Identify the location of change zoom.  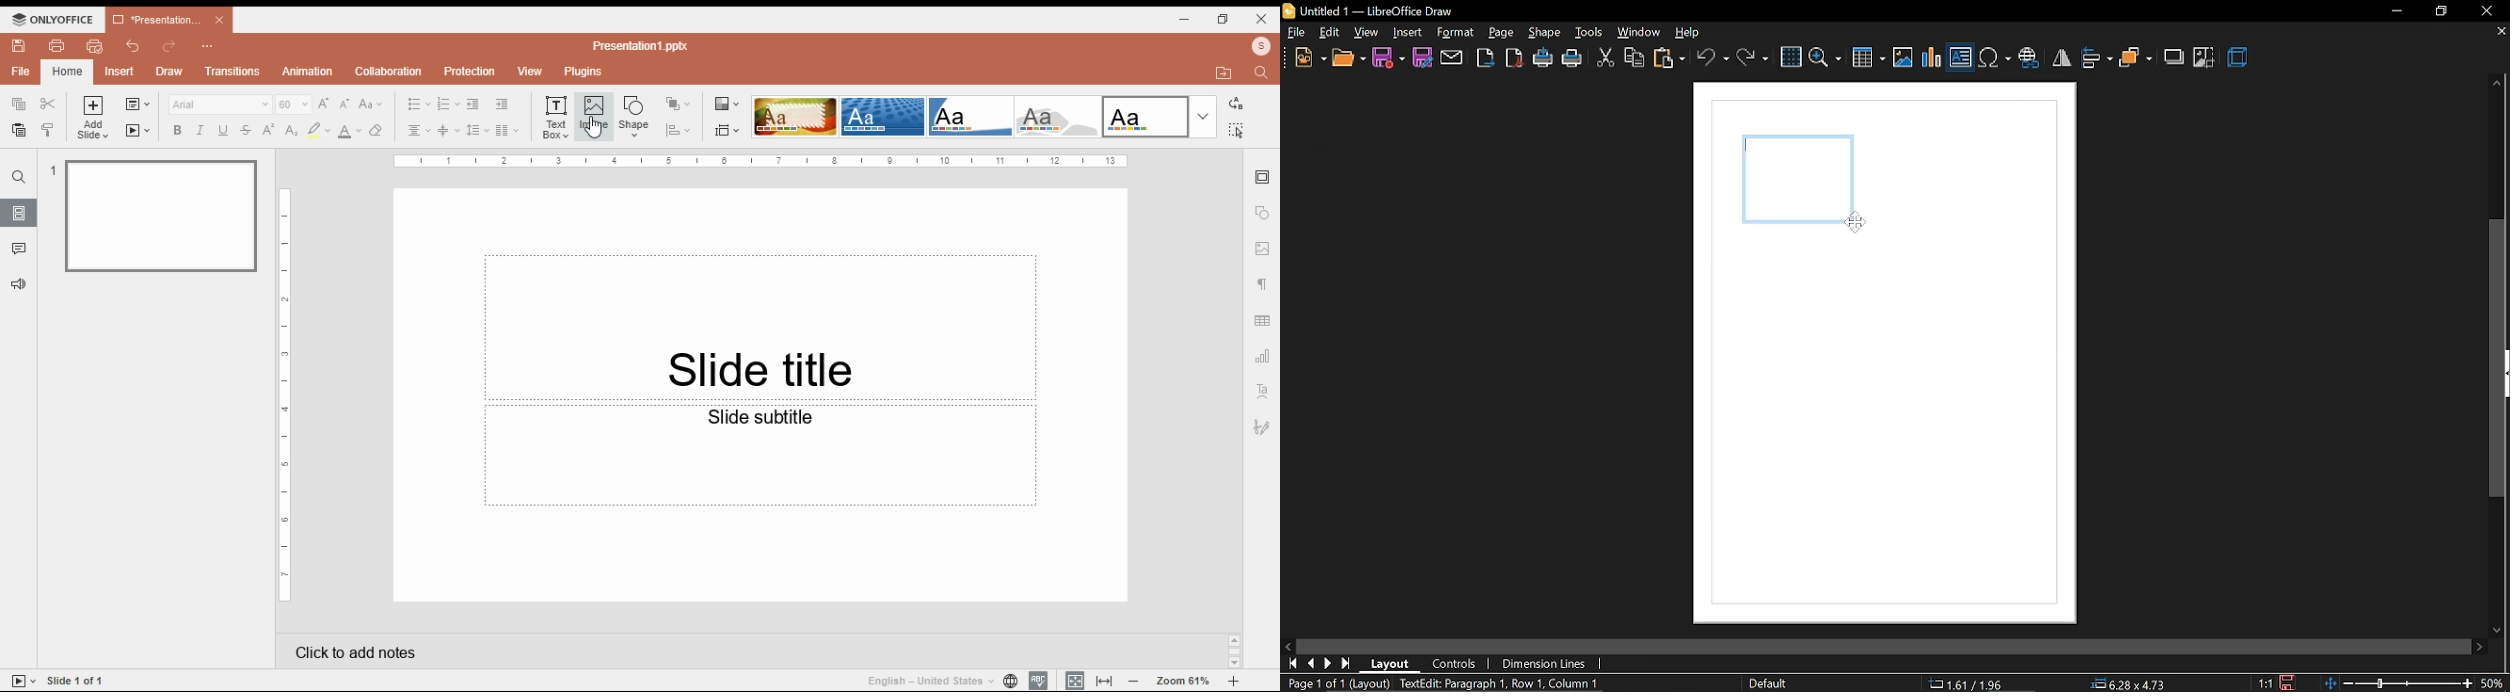
(2401, 683).